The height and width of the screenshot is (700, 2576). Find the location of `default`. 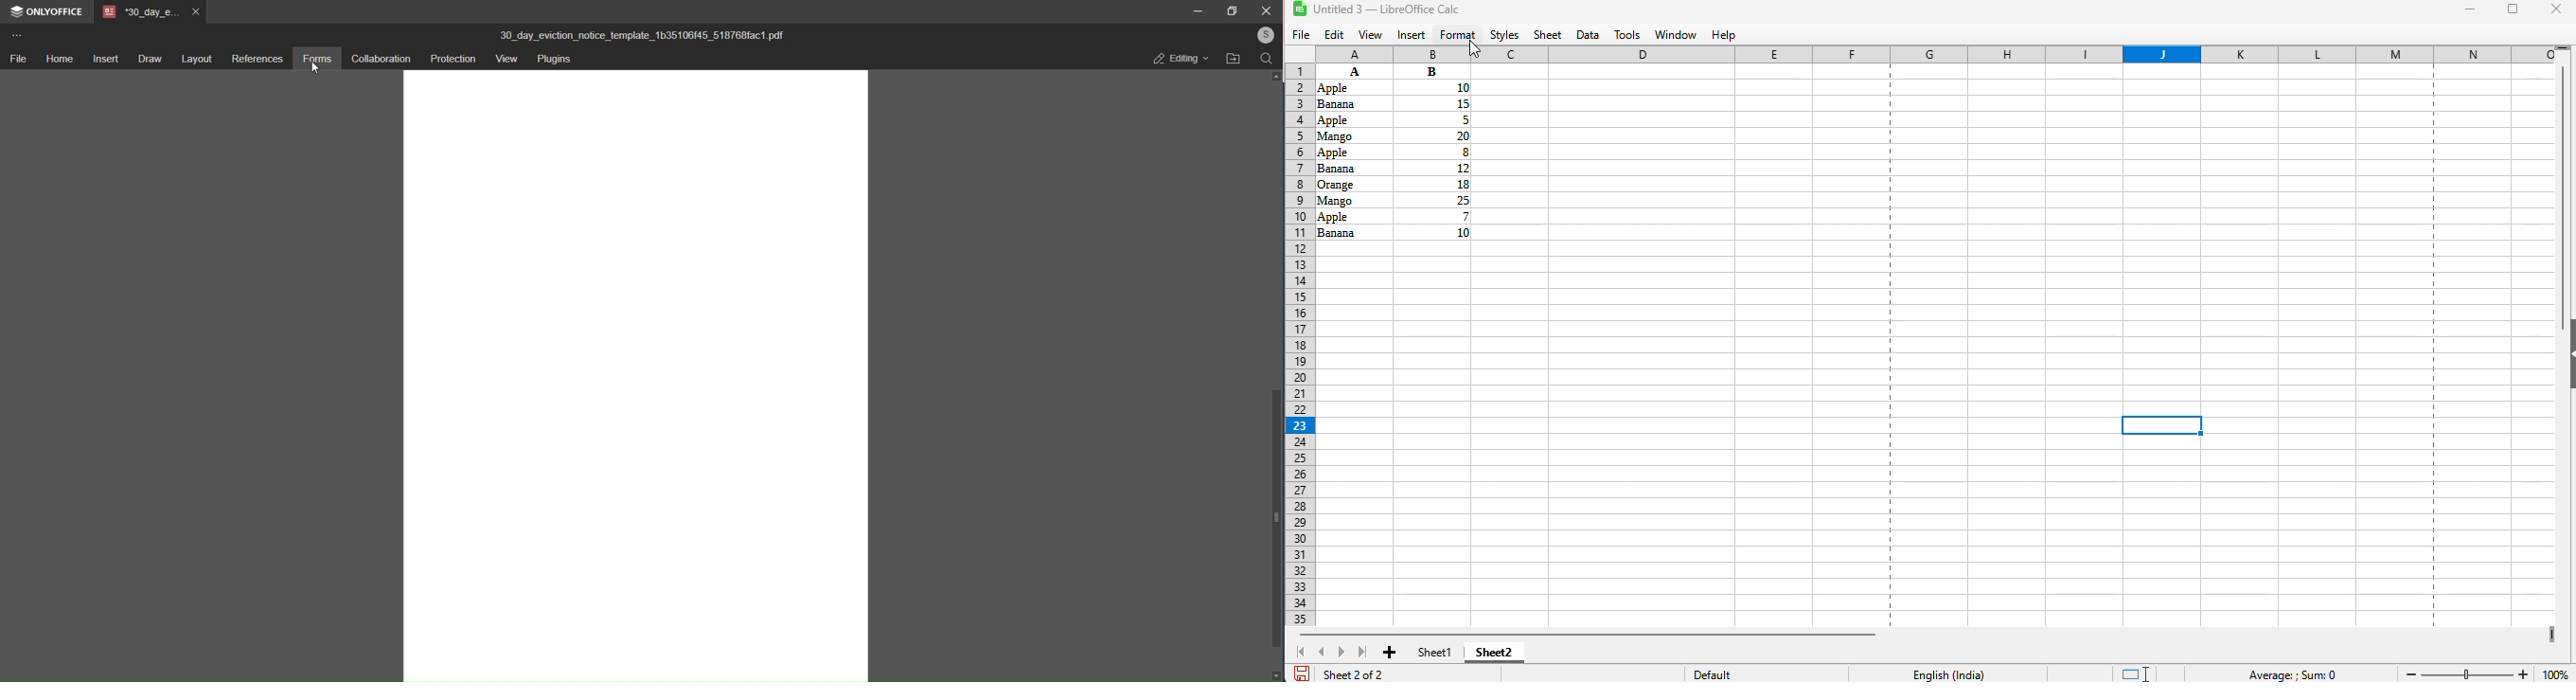

default is located at coordinates (1712, 674).